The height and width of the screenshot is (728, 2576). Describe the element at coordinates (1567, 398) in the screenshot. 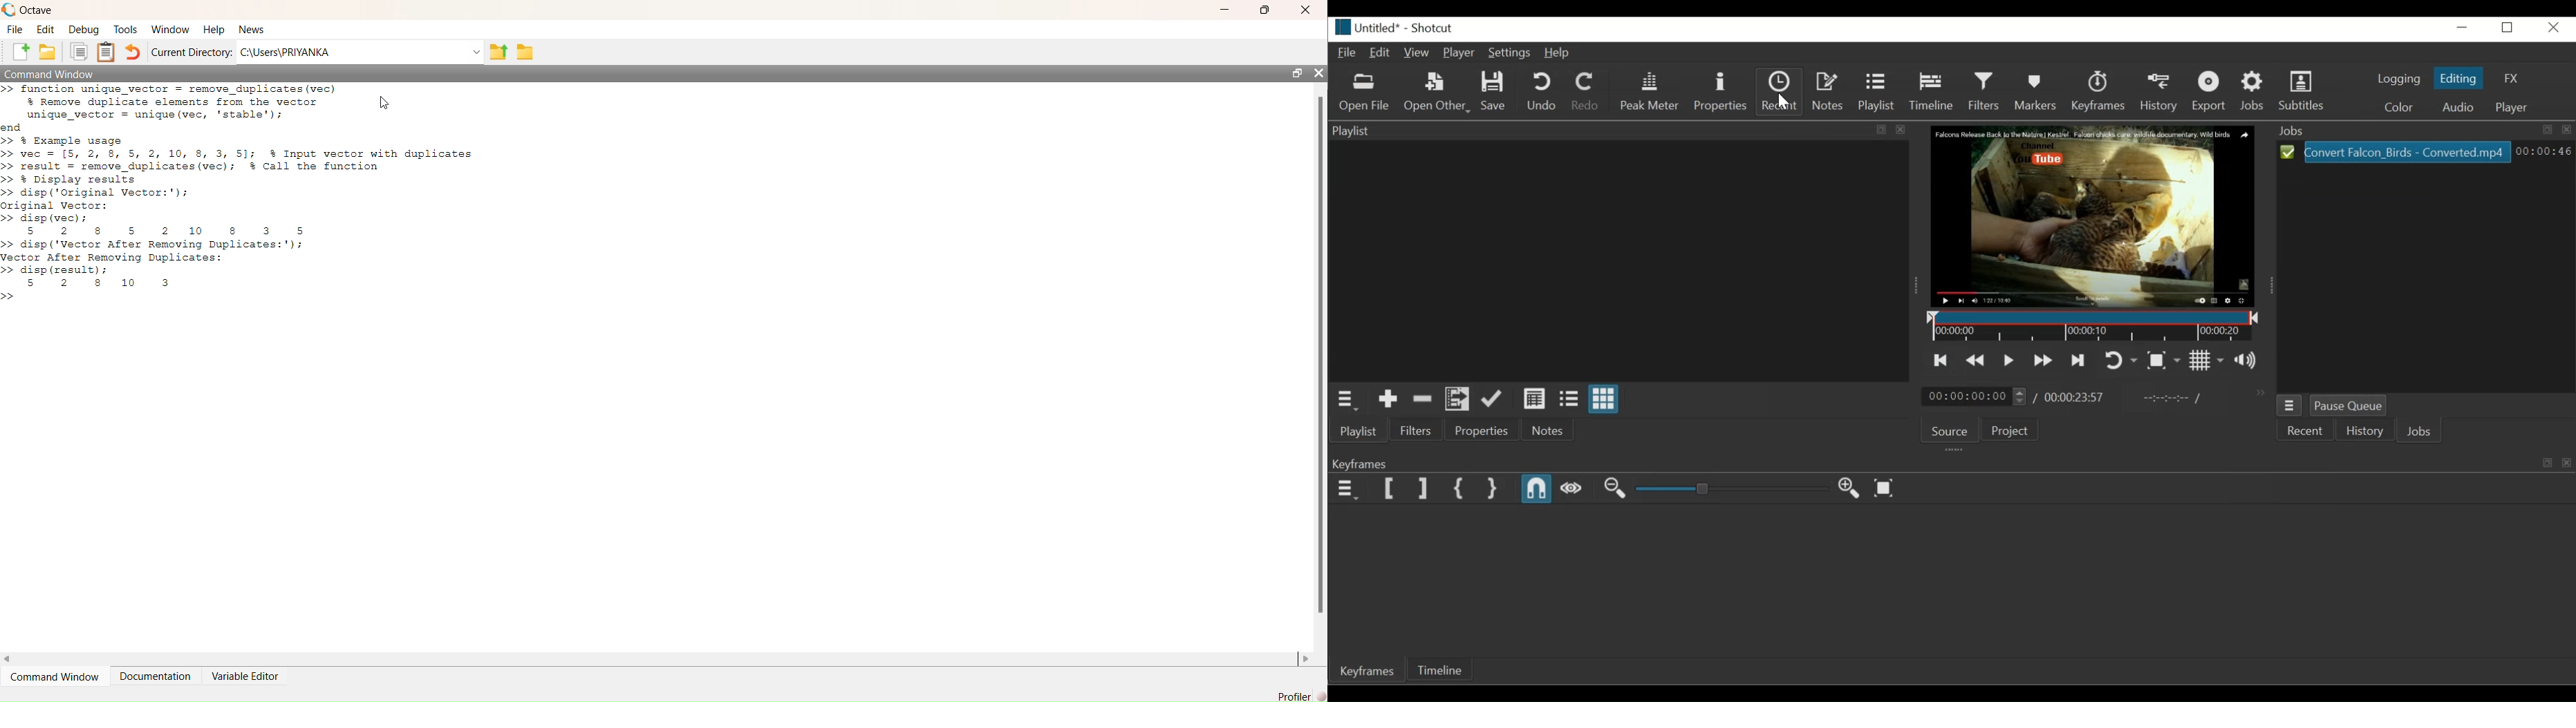

I see `View as files` at that location.